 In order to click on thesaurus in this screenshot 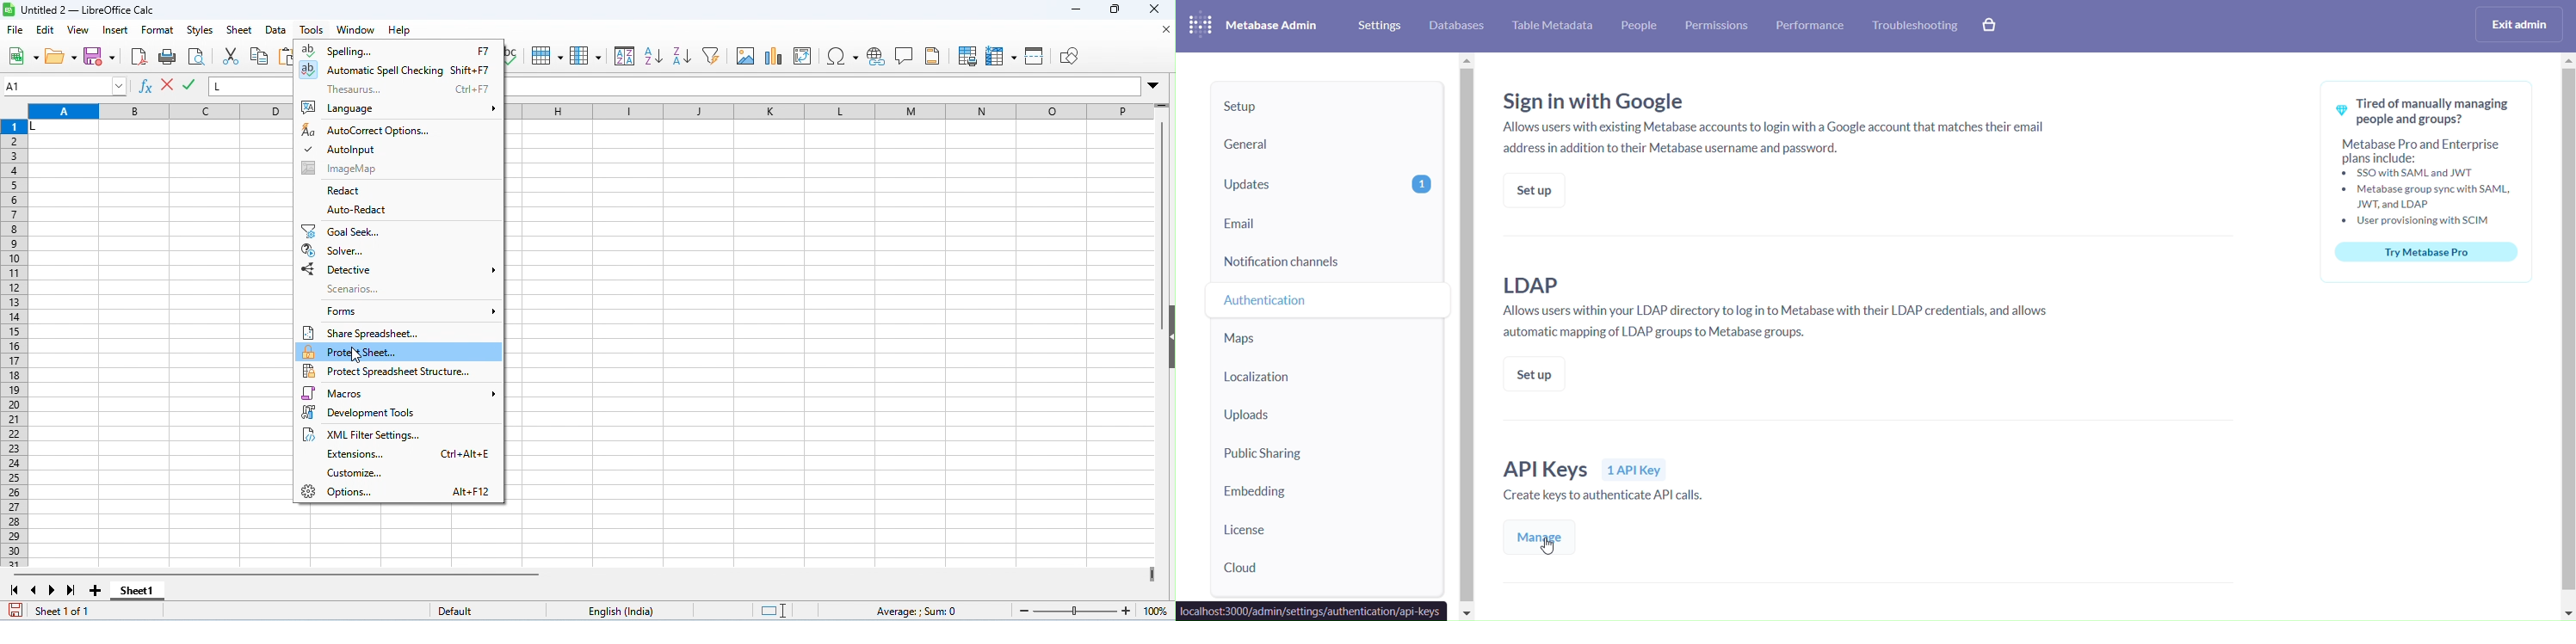, I will do `click(407, 89)`.